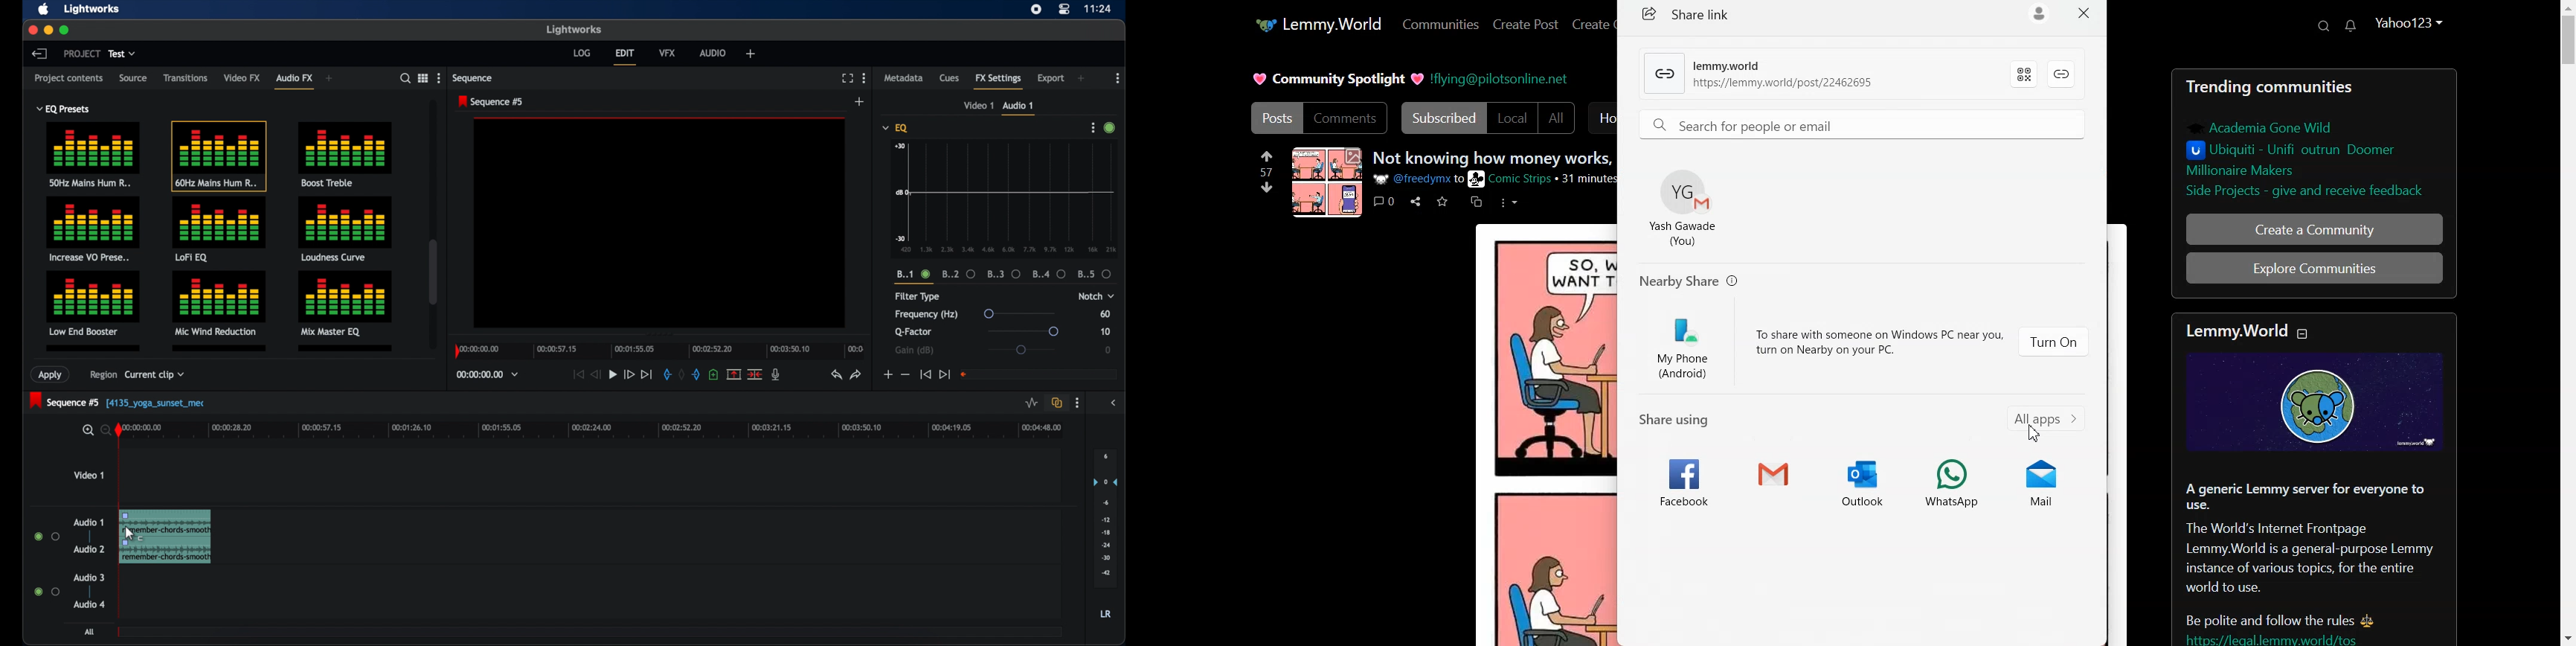 Image resolution: width=2576 pixels, height=672 pixels. What do you see at coordinates (346, 228) in the screenshot?
I see `loudness curve` at bounding box center [346, 228].